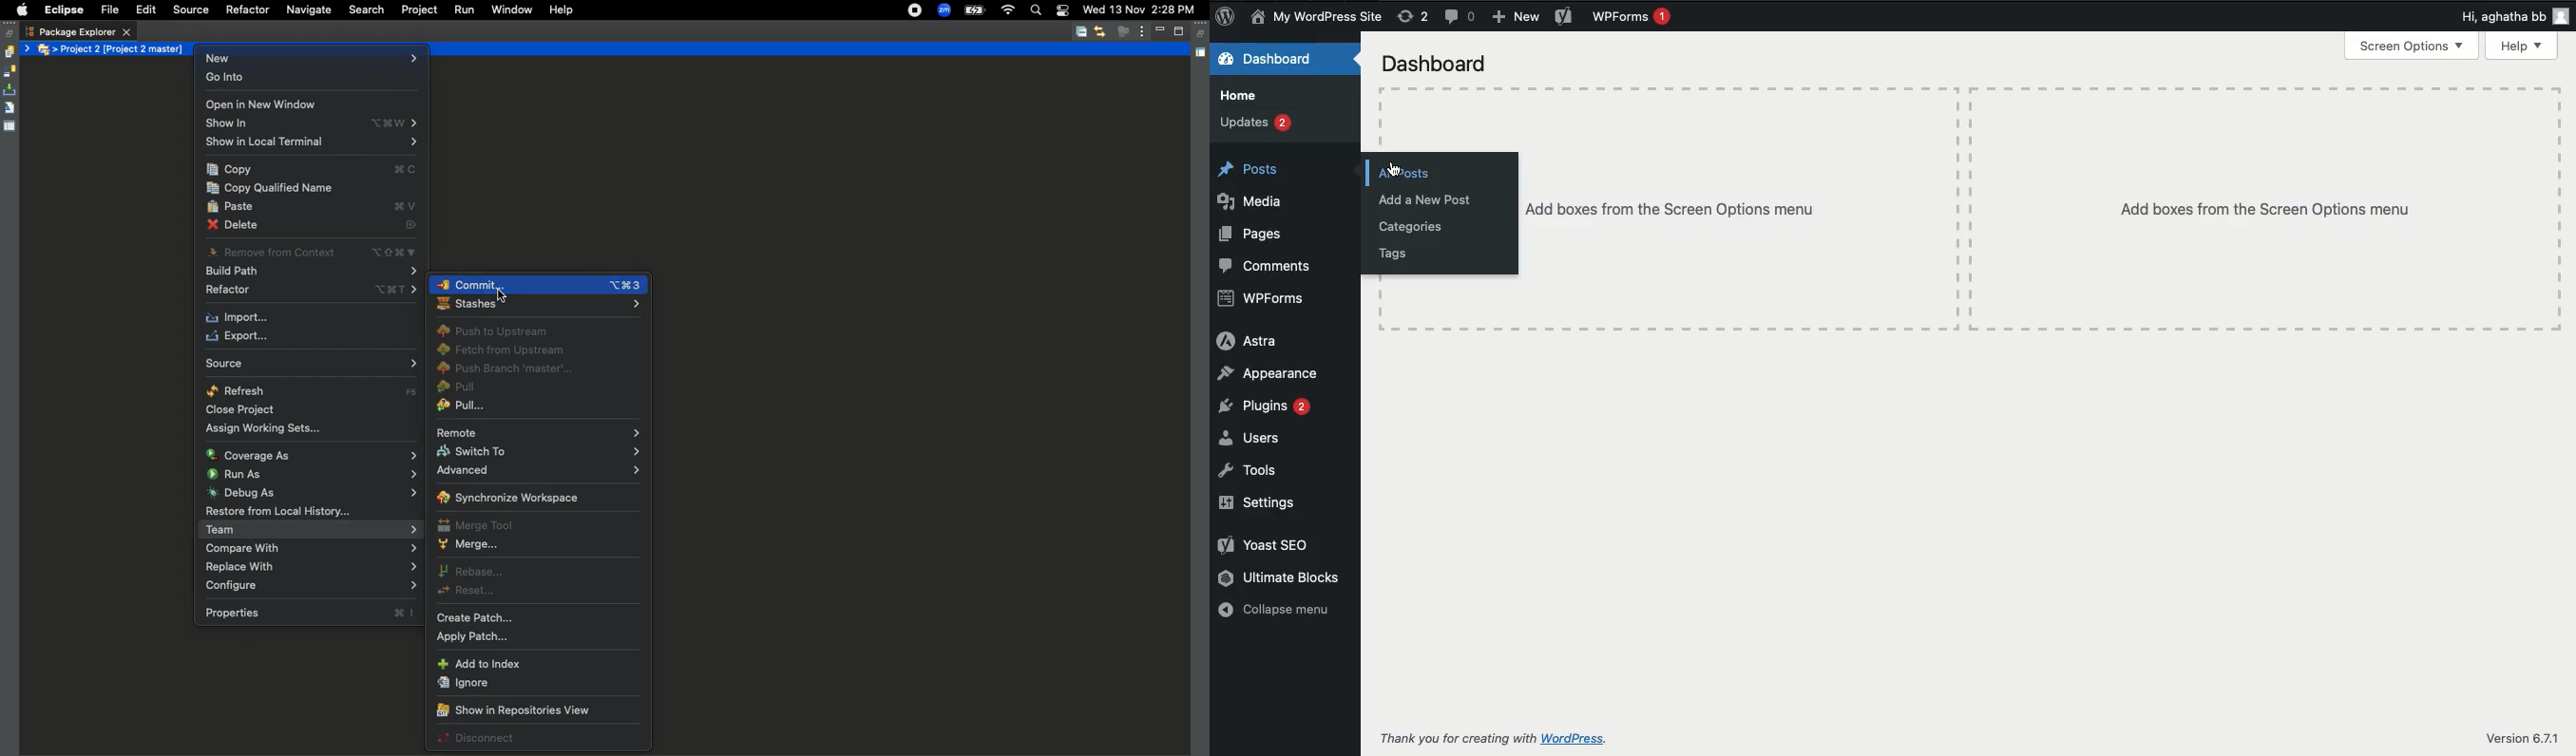 This screenshot has height=756, width=2576. What do you see at coordinates (46, 50) in the screenshot?
I see `Folder Icon` at bounding box center [46, 50].